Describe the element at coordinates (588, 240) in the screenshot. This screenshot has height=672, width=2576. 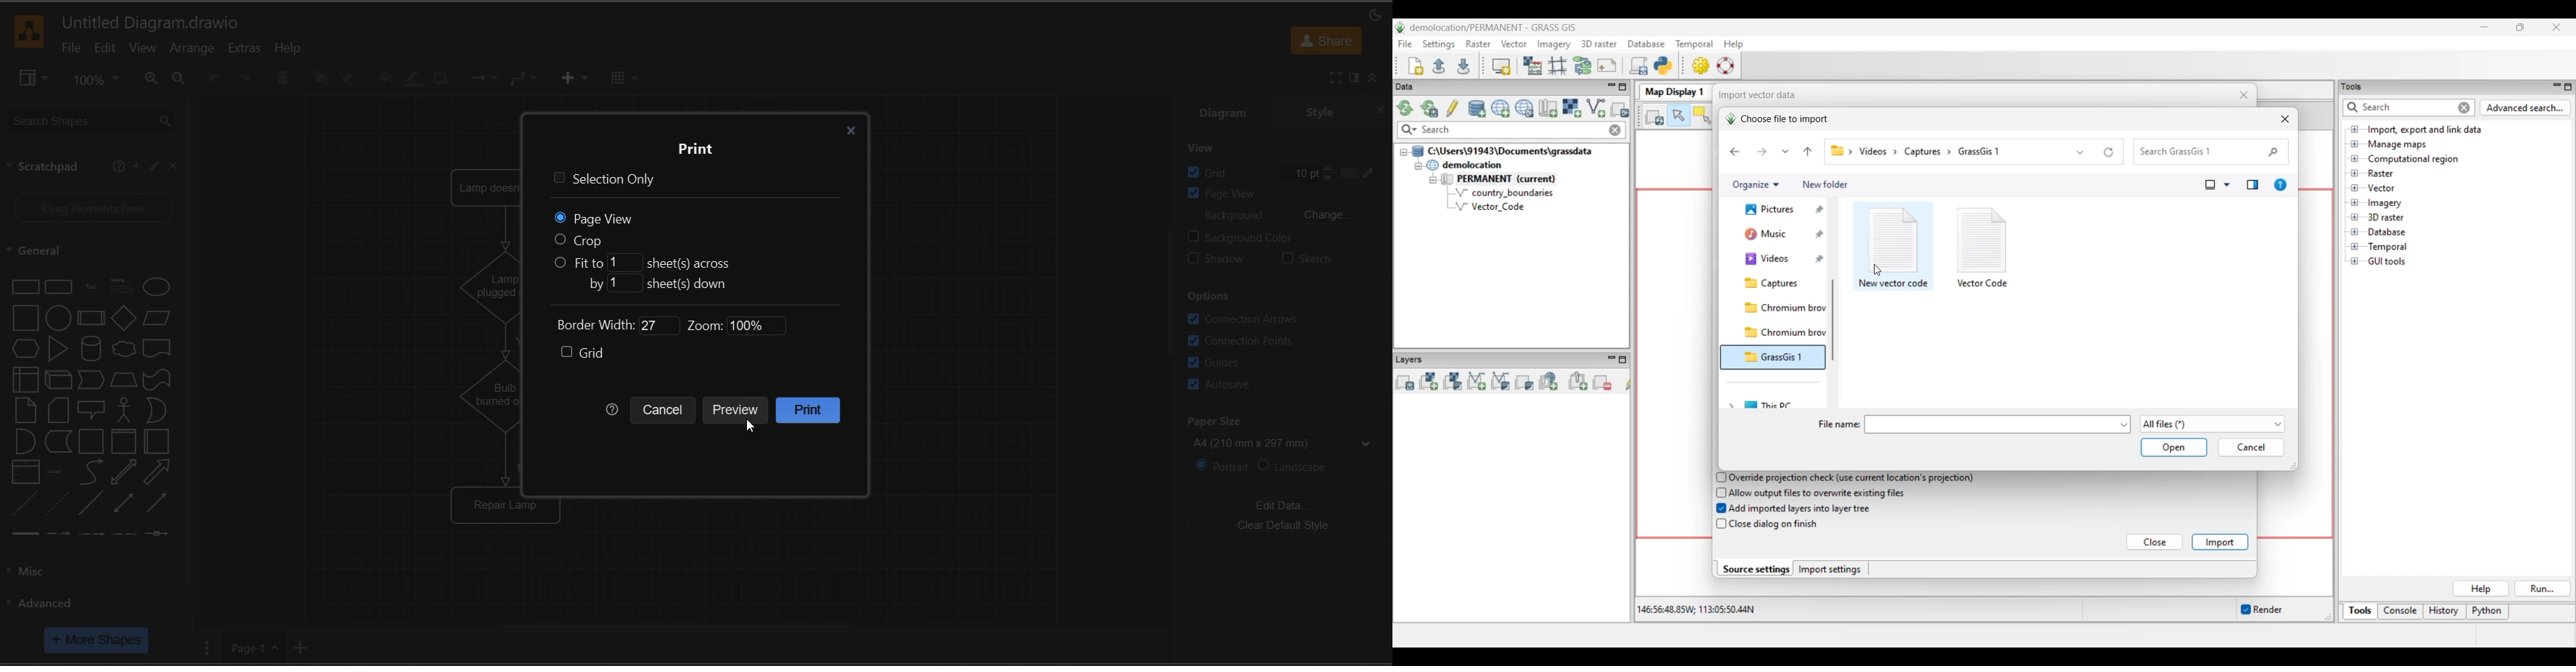
I see `crop` at that location.